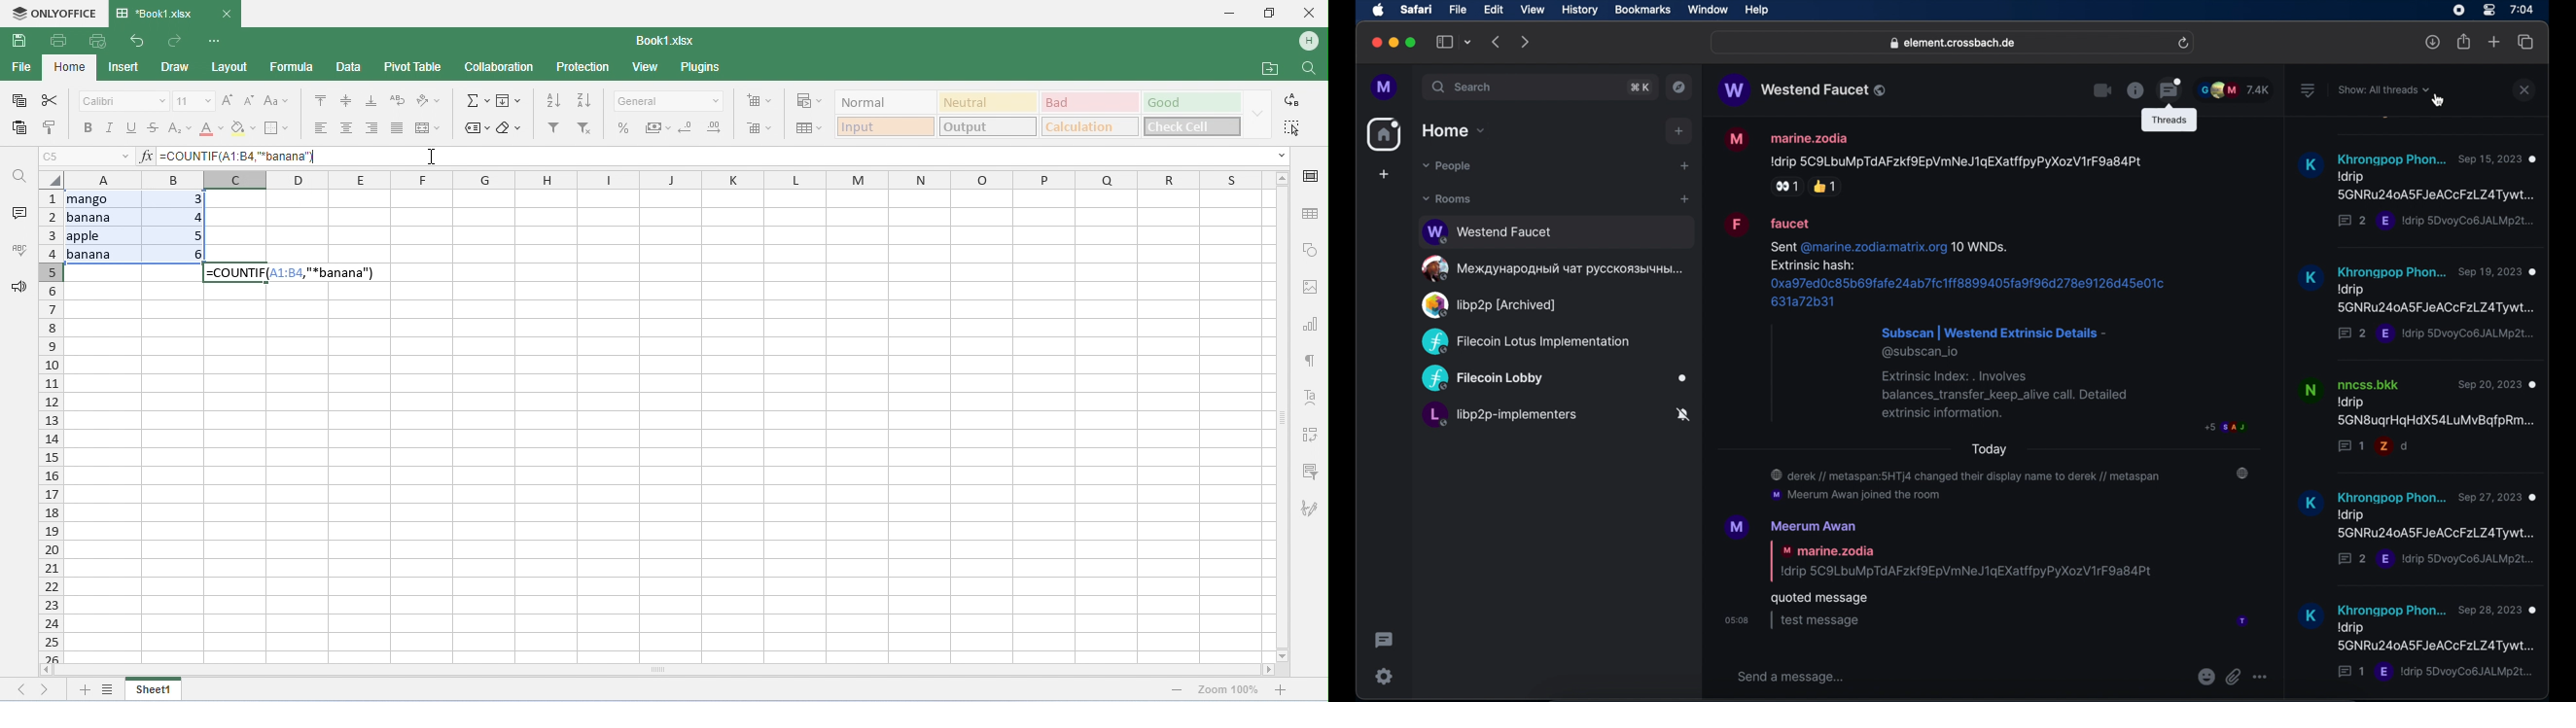  What do you see at coordinates (2353, 674) in the screenshot?
I see `1 message` at bounding box center [2353, 674].